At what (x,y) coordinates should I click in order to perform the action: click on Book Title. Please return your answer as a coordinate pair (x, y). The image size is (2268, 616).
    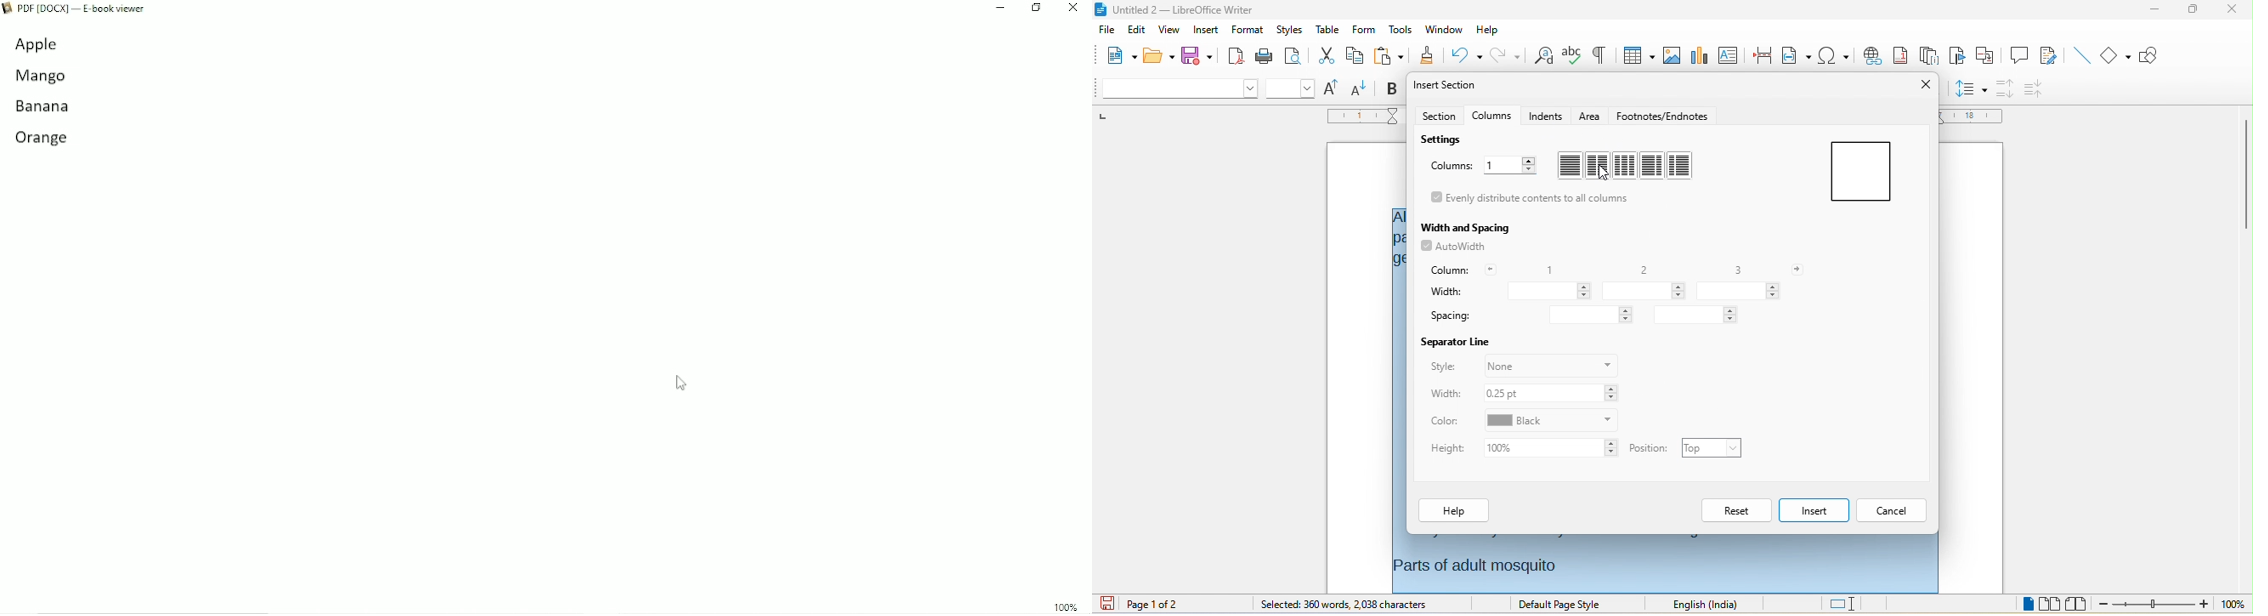
    Looking at the image, I should click on (87, 8).